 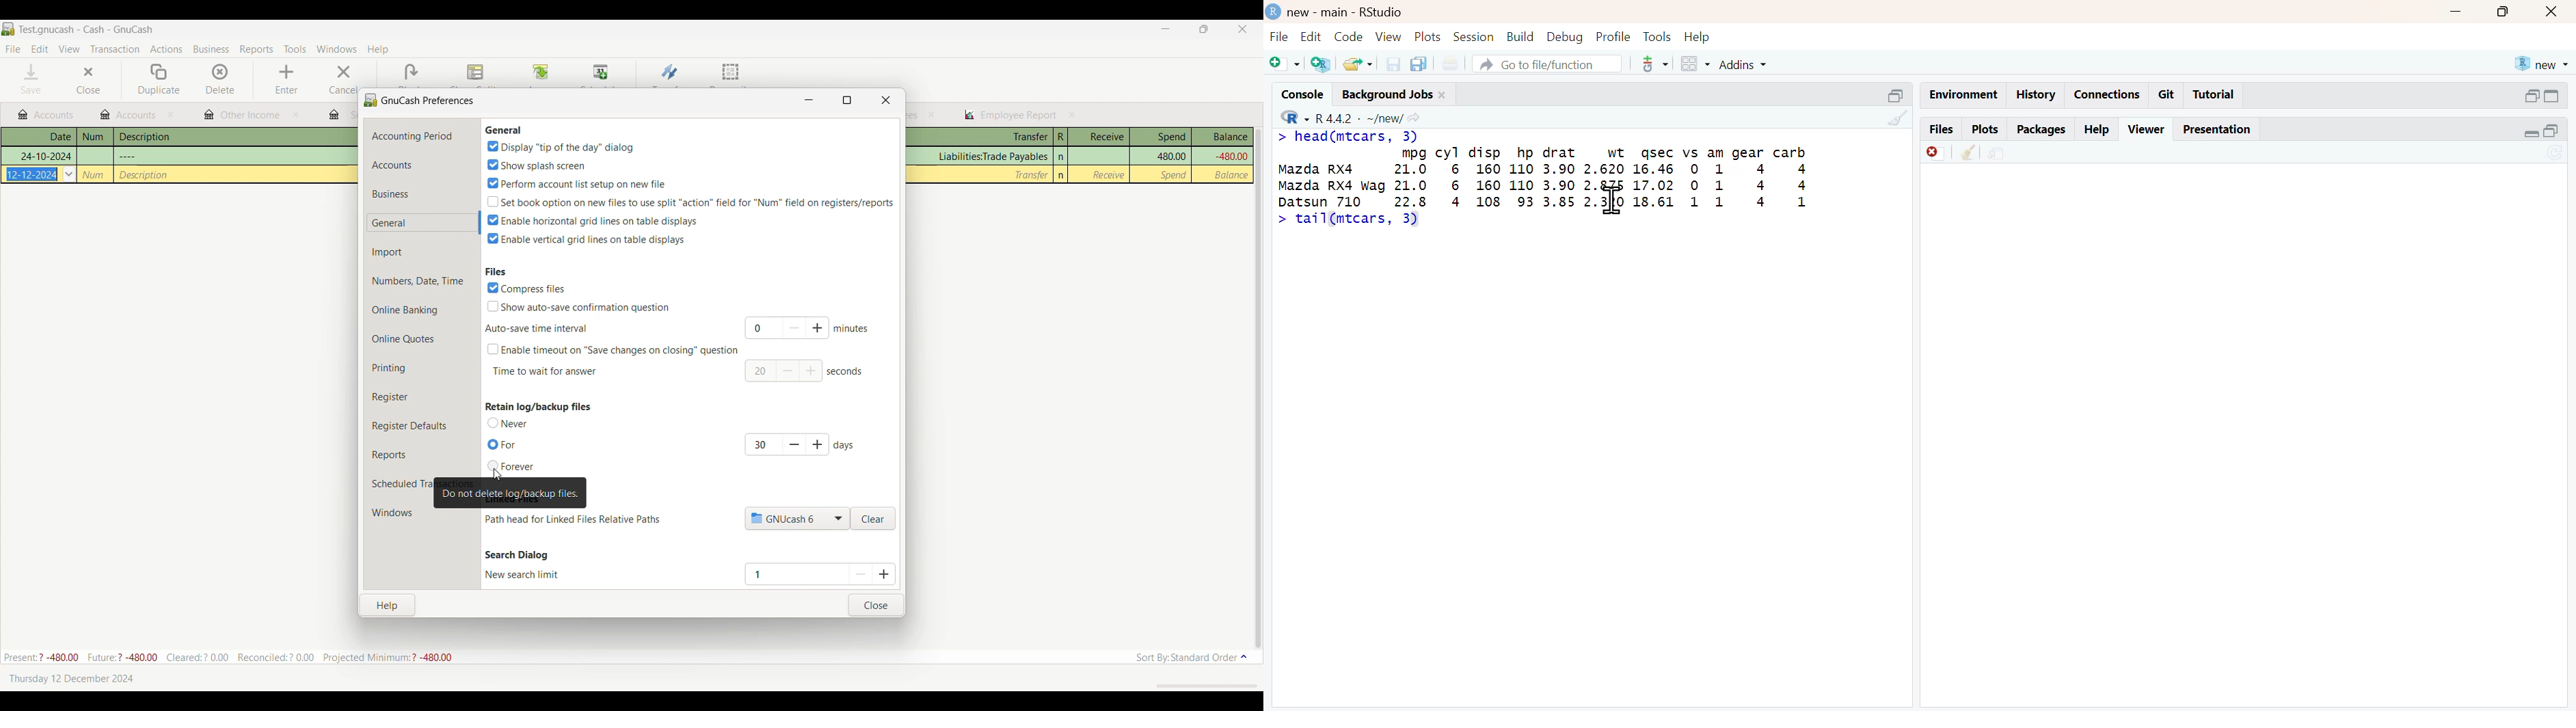 I want to click on version control, so click(x=1652, y=64).